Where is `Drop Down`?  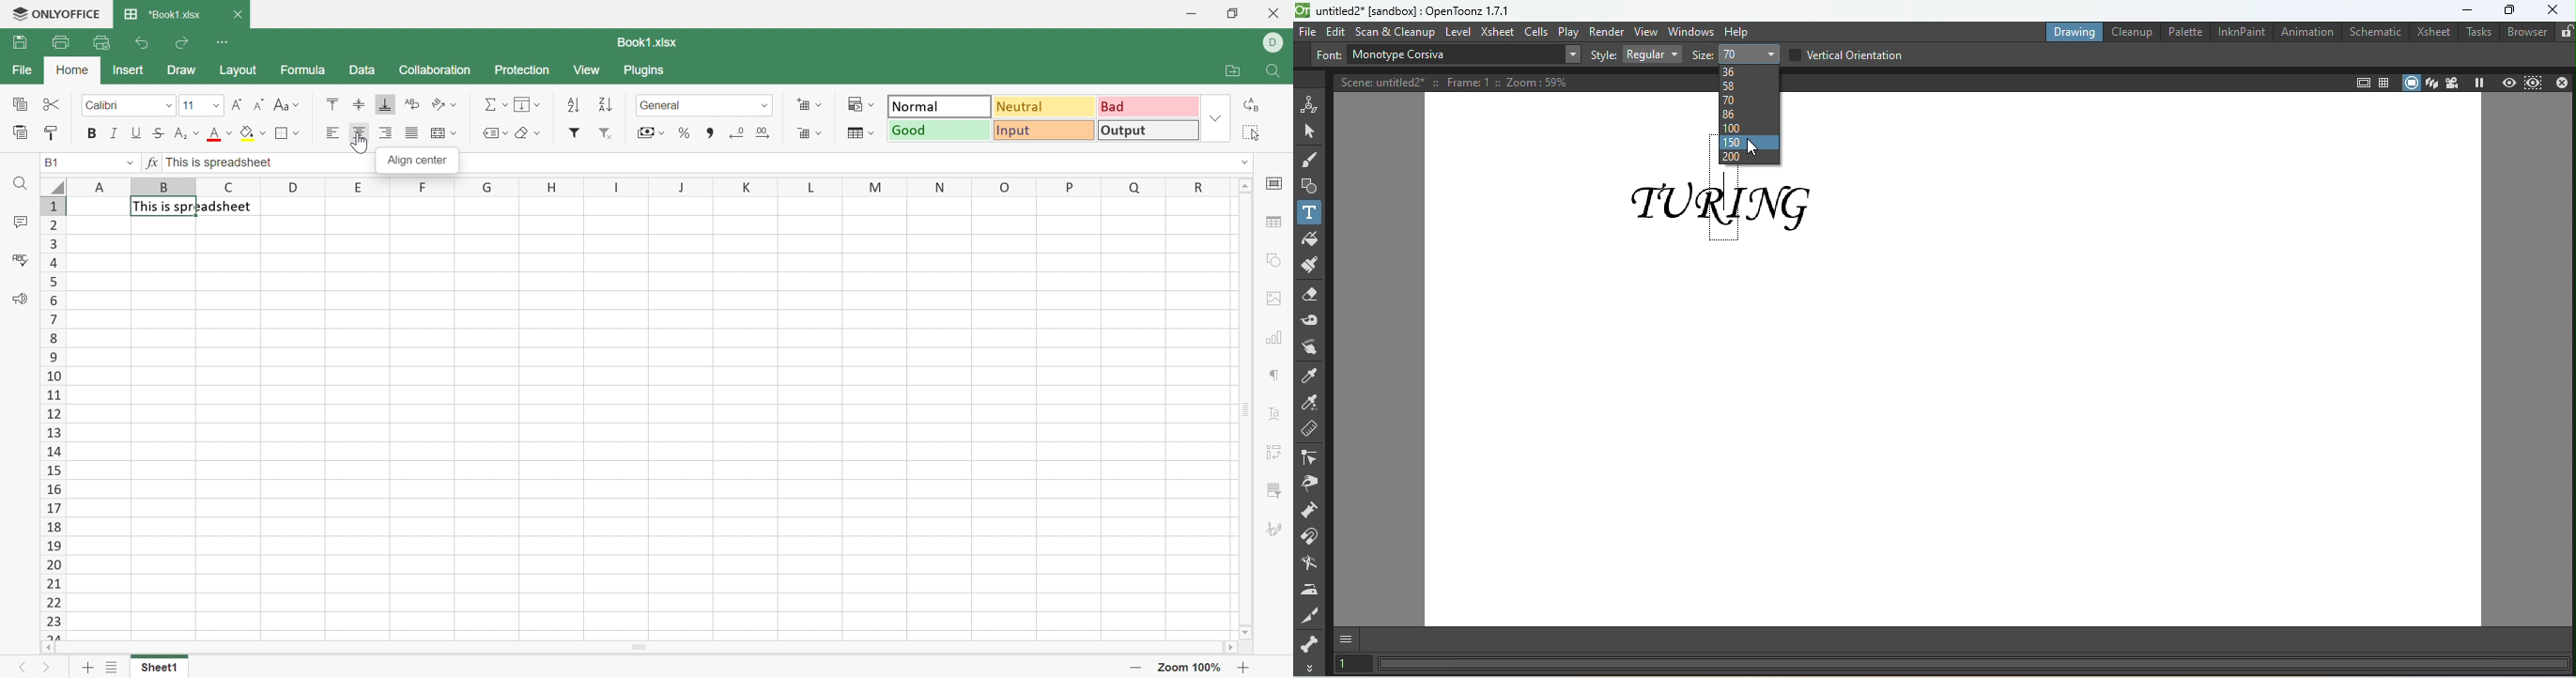
Drop Down is located at coordinates (506, 133).